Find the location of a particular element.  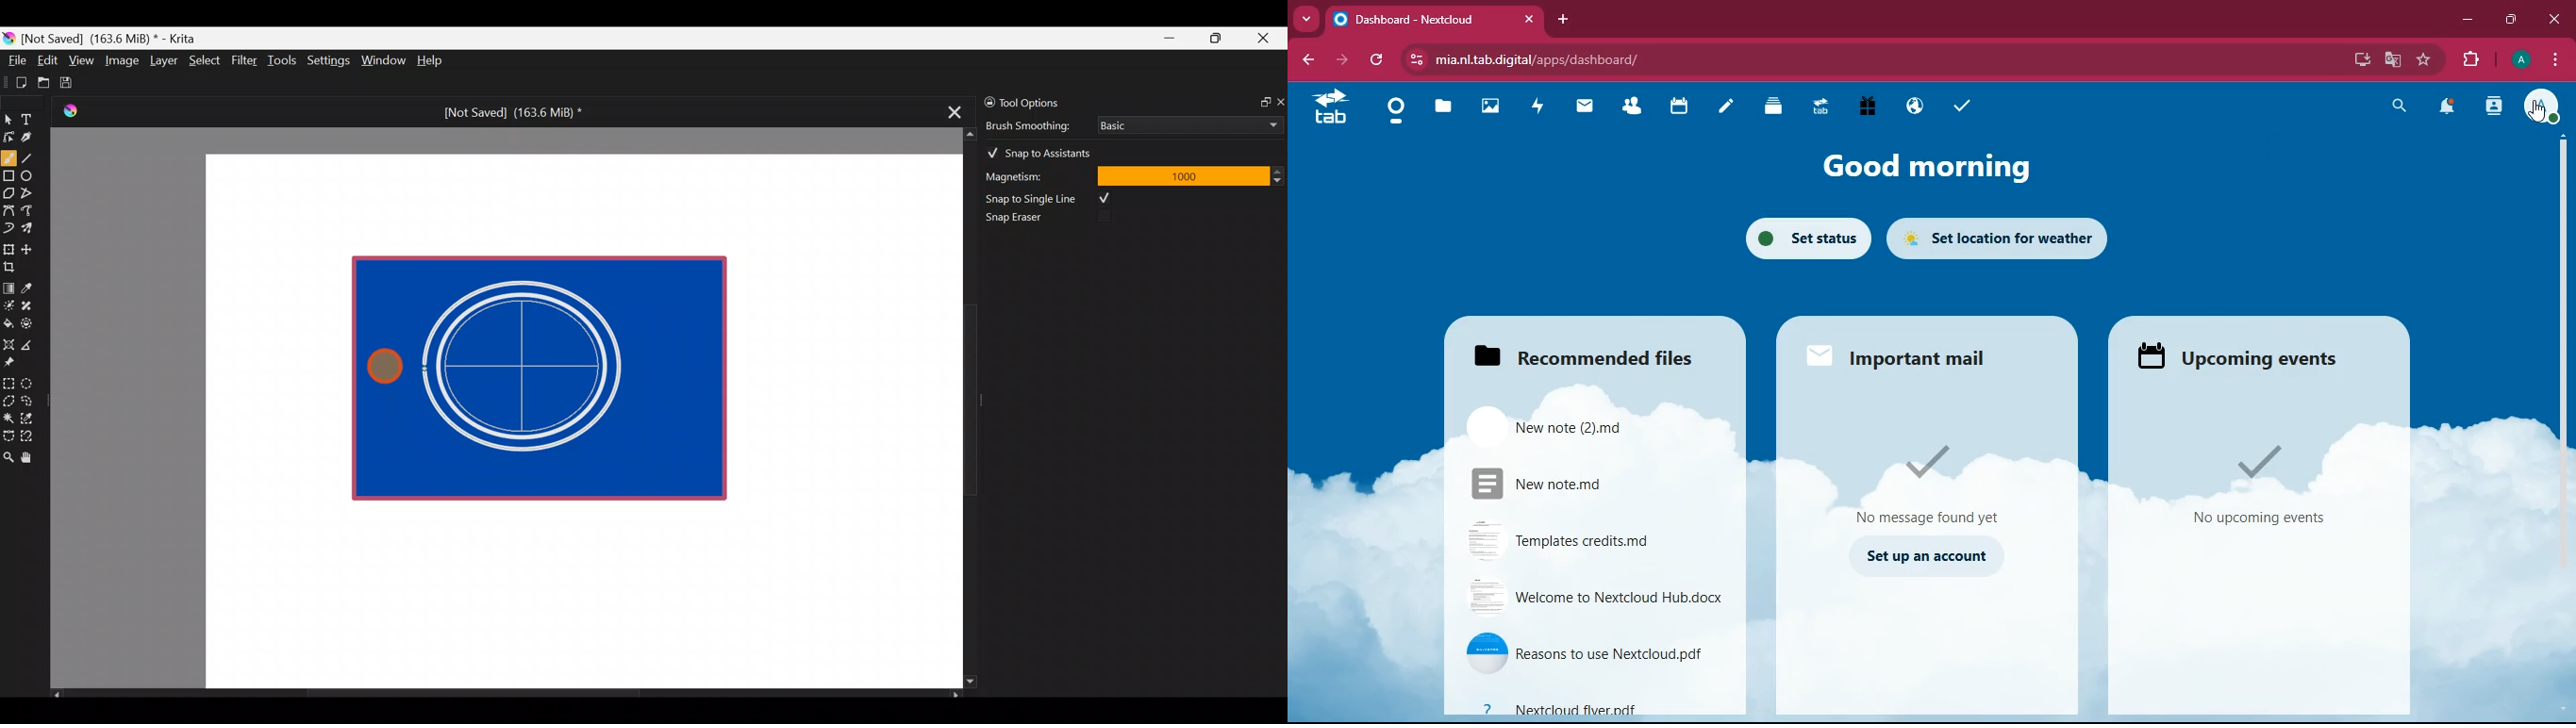

Smart patch tool is located at coordinates (31, 305).